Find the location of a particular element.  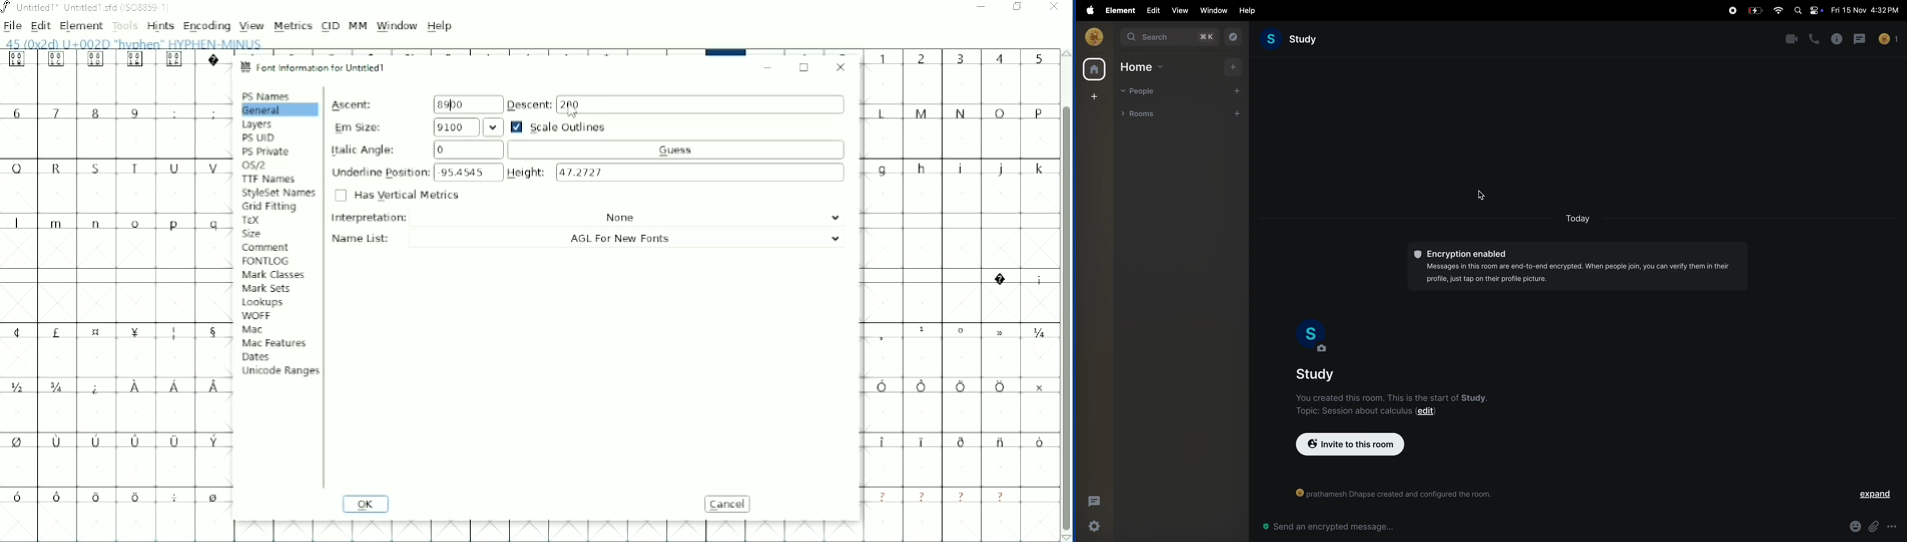

Layers is located at coordinates (259, 125).